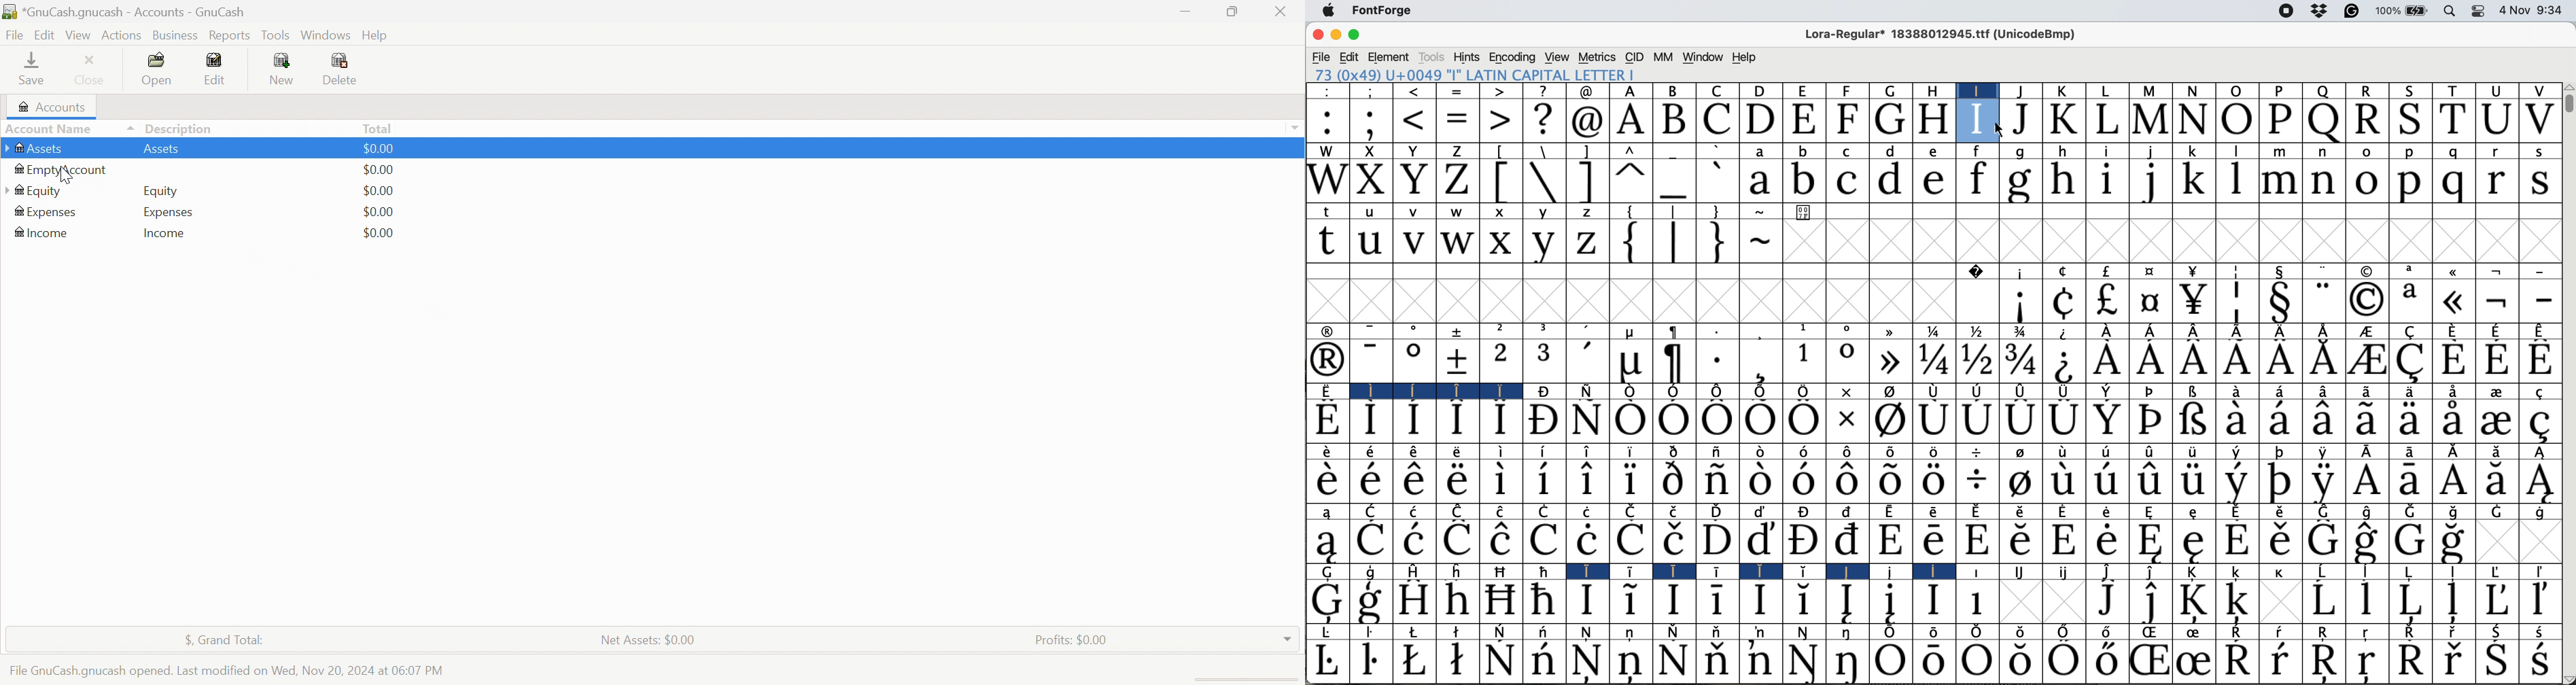 The width and height of the screenshot is (2576, 700). I want to click on Symbol, so click(1761, 422).